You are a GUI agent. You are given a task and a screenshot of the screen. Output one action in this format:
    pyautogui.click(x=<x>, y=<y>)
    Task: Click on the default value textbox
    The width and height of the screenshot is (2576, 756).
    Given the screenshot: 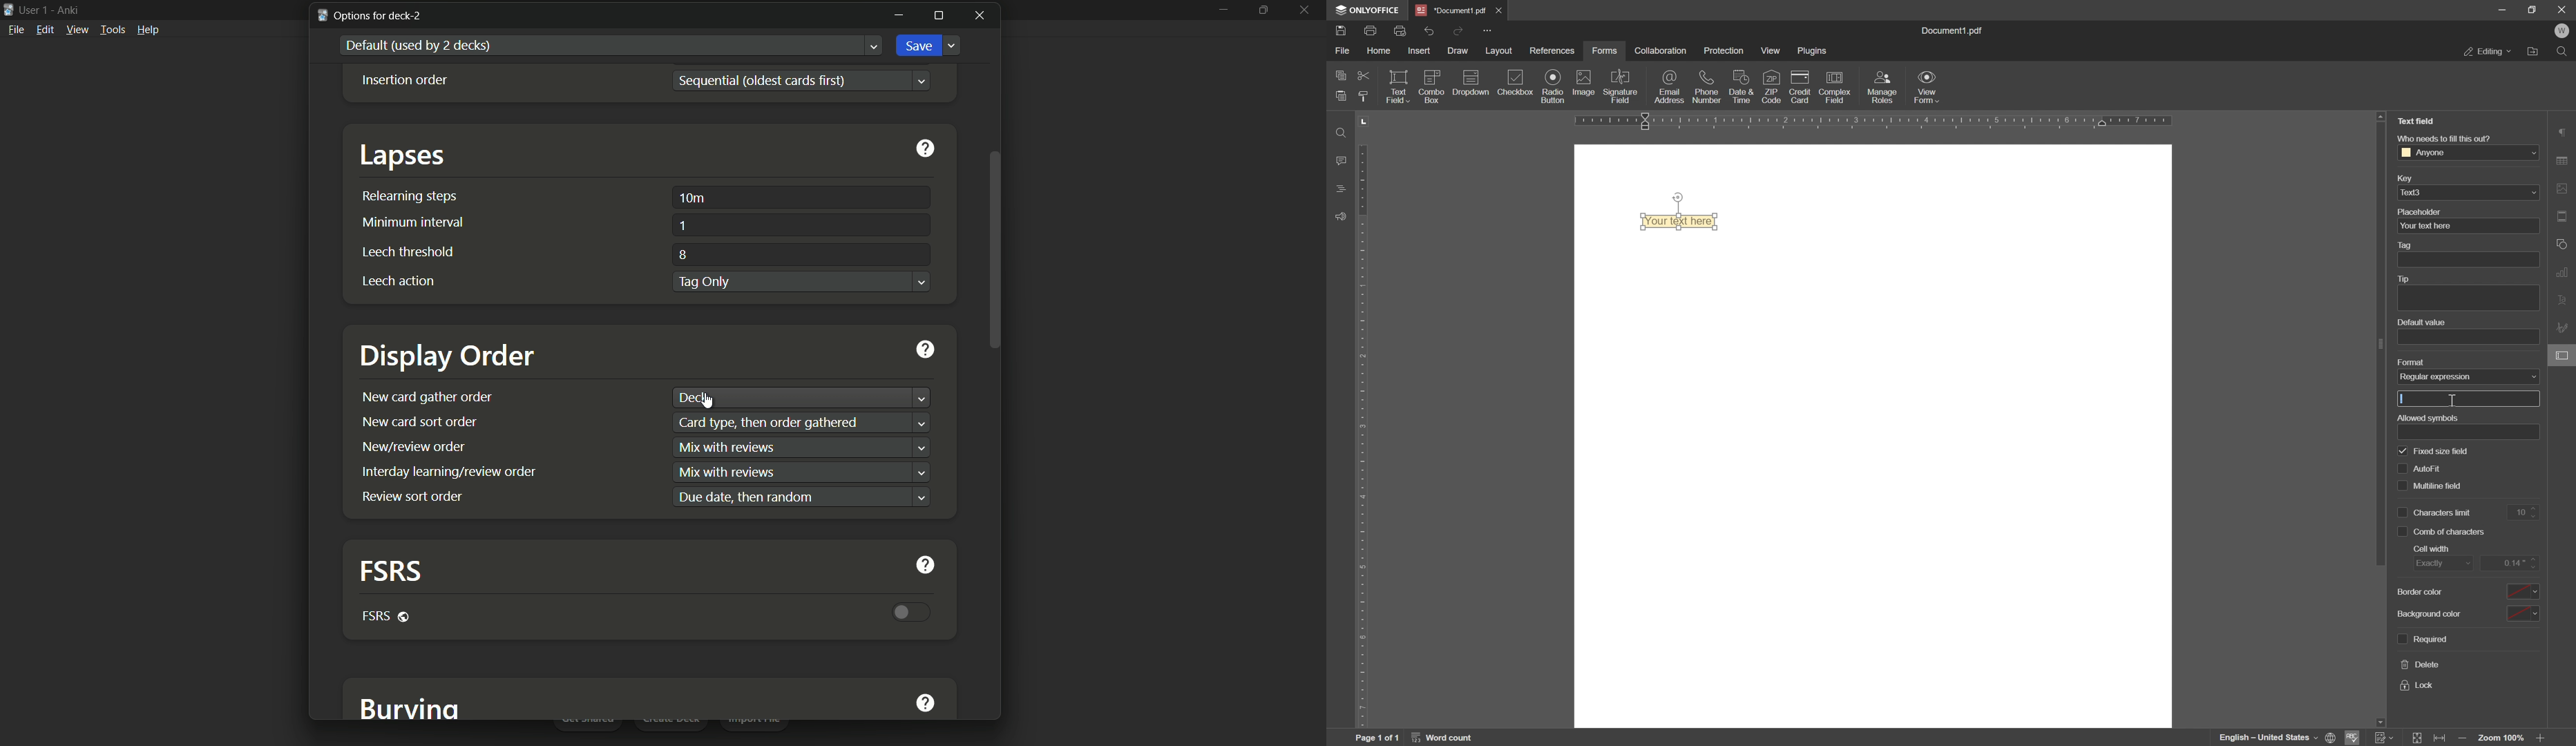 What is the action you would take?
    pyautogui.click(x=2470, y=336)
    